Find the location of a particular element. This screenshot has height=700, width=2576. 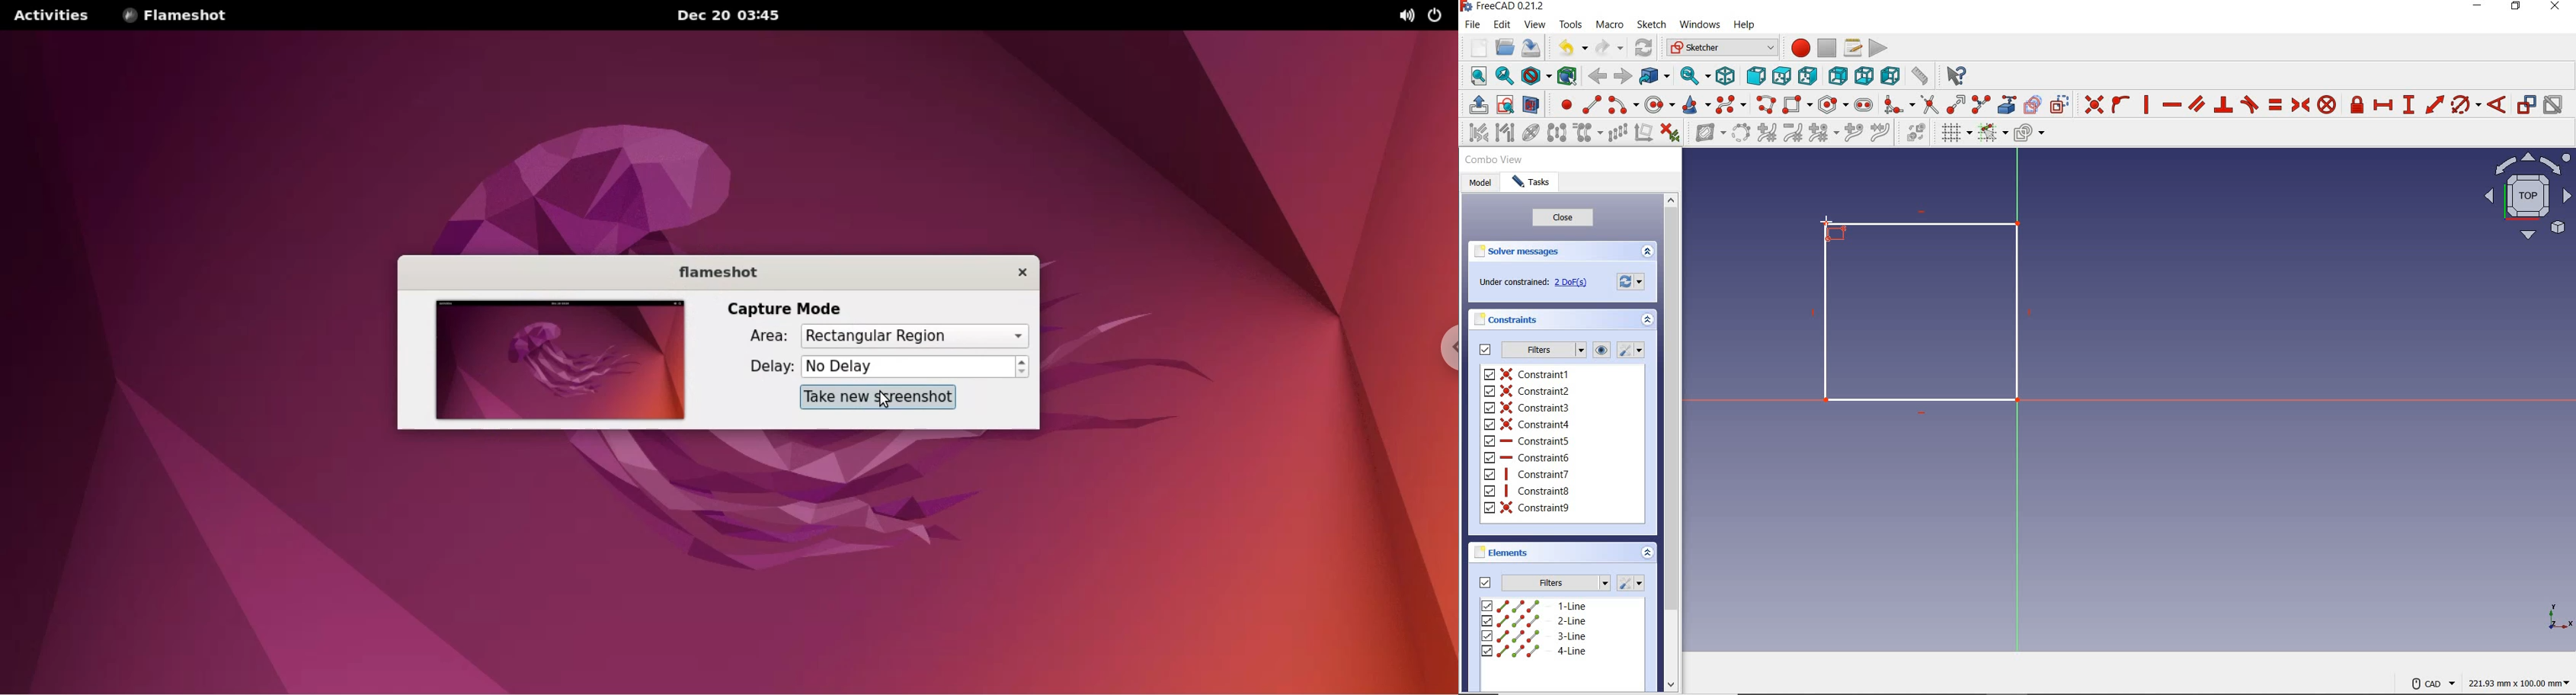

constrain point onto object is located at coordinates (2121, 105).